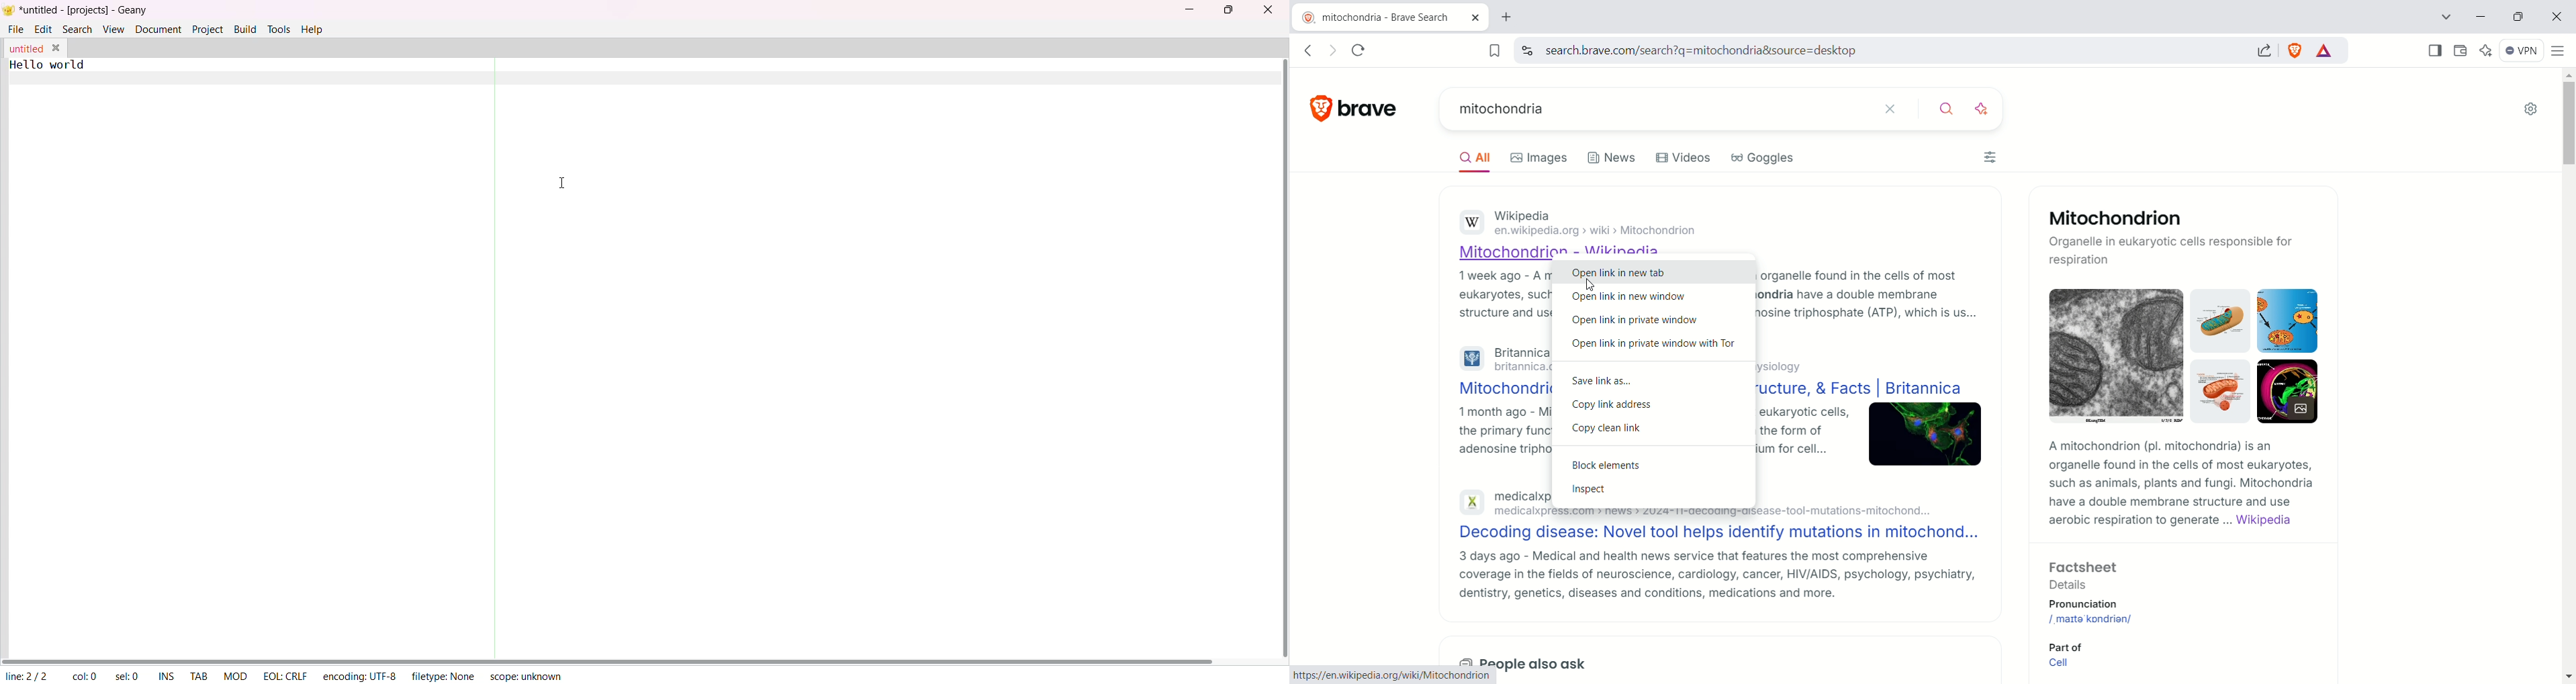 The height and width of the screenshot is (700, 2576). Describe the element at coordinates (1594, 489) in the screenshot. I see `inspect` at that location.